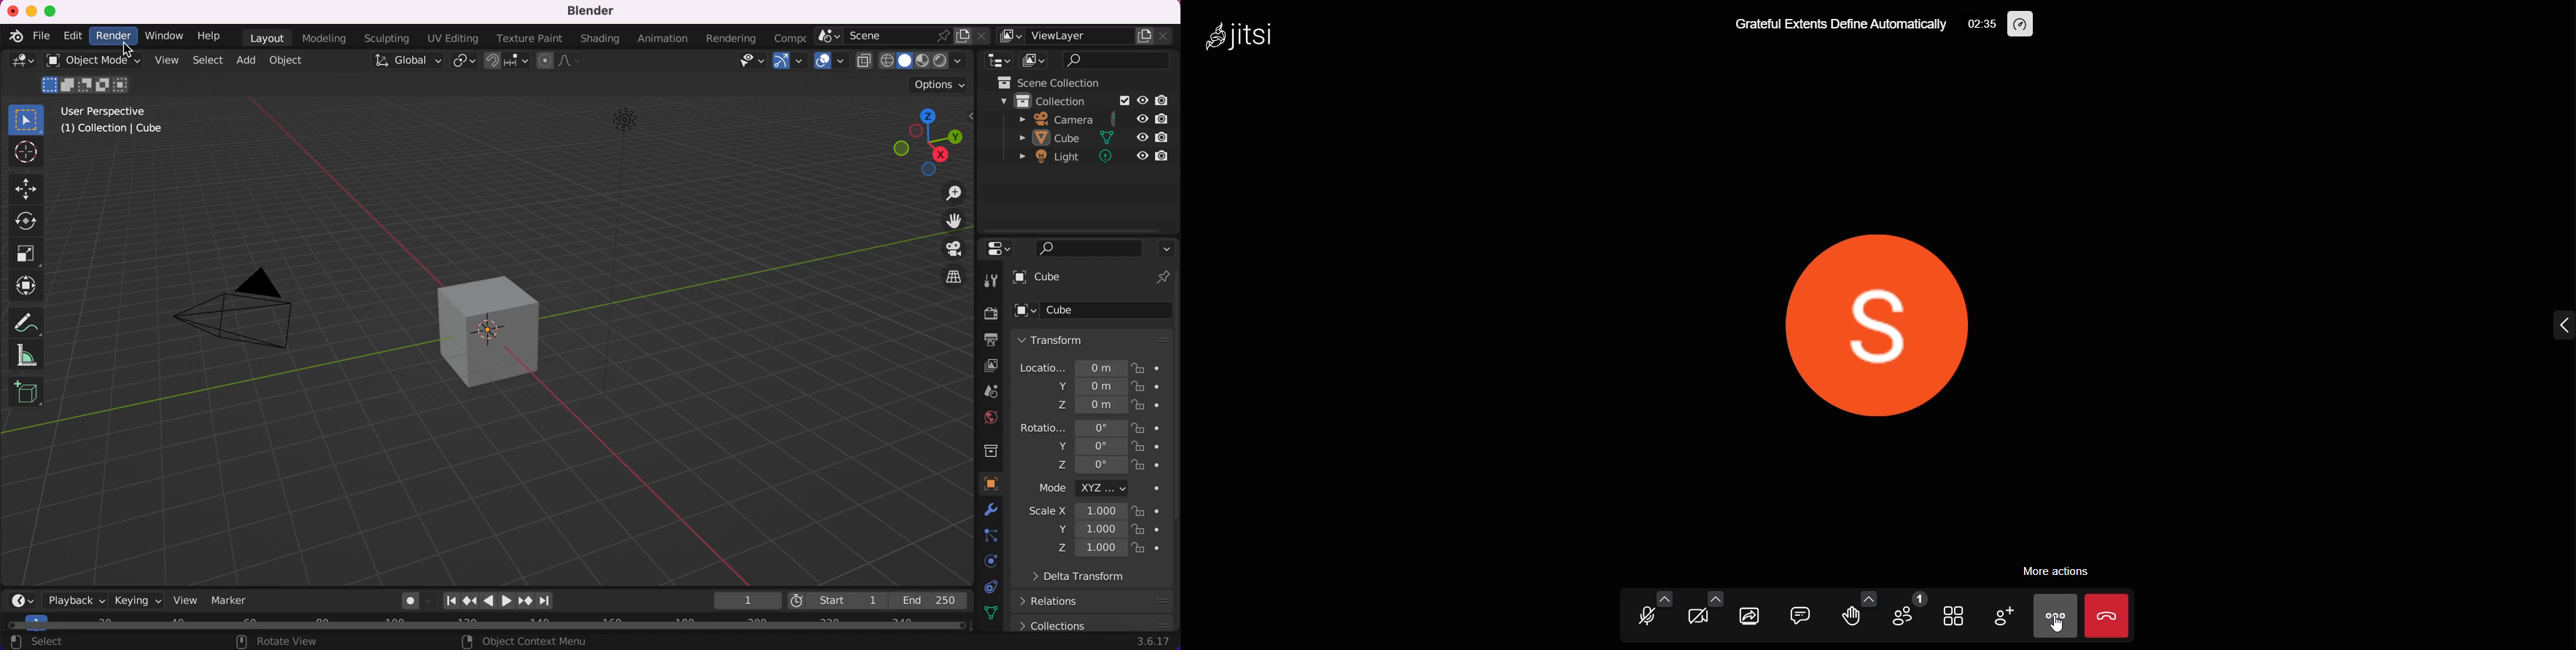  What do you see at coordinates (31, 188) in the screenshot?
I see `move` at bounding box center [31, 188].